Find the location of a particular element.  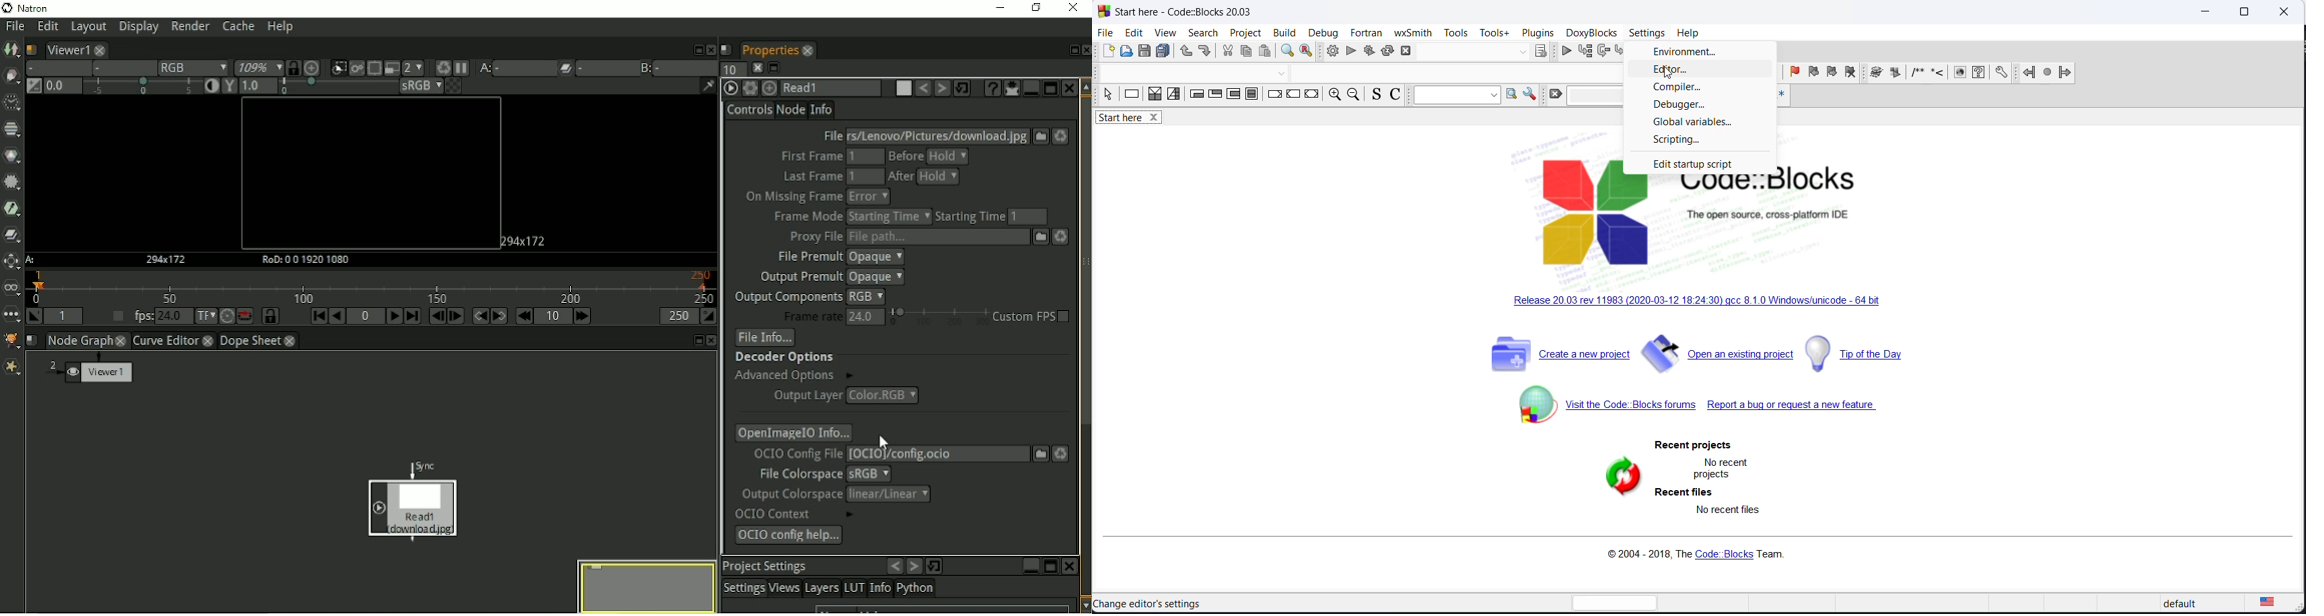

ReadOIIO Version 2.0 is located at coordinates (729, 88).